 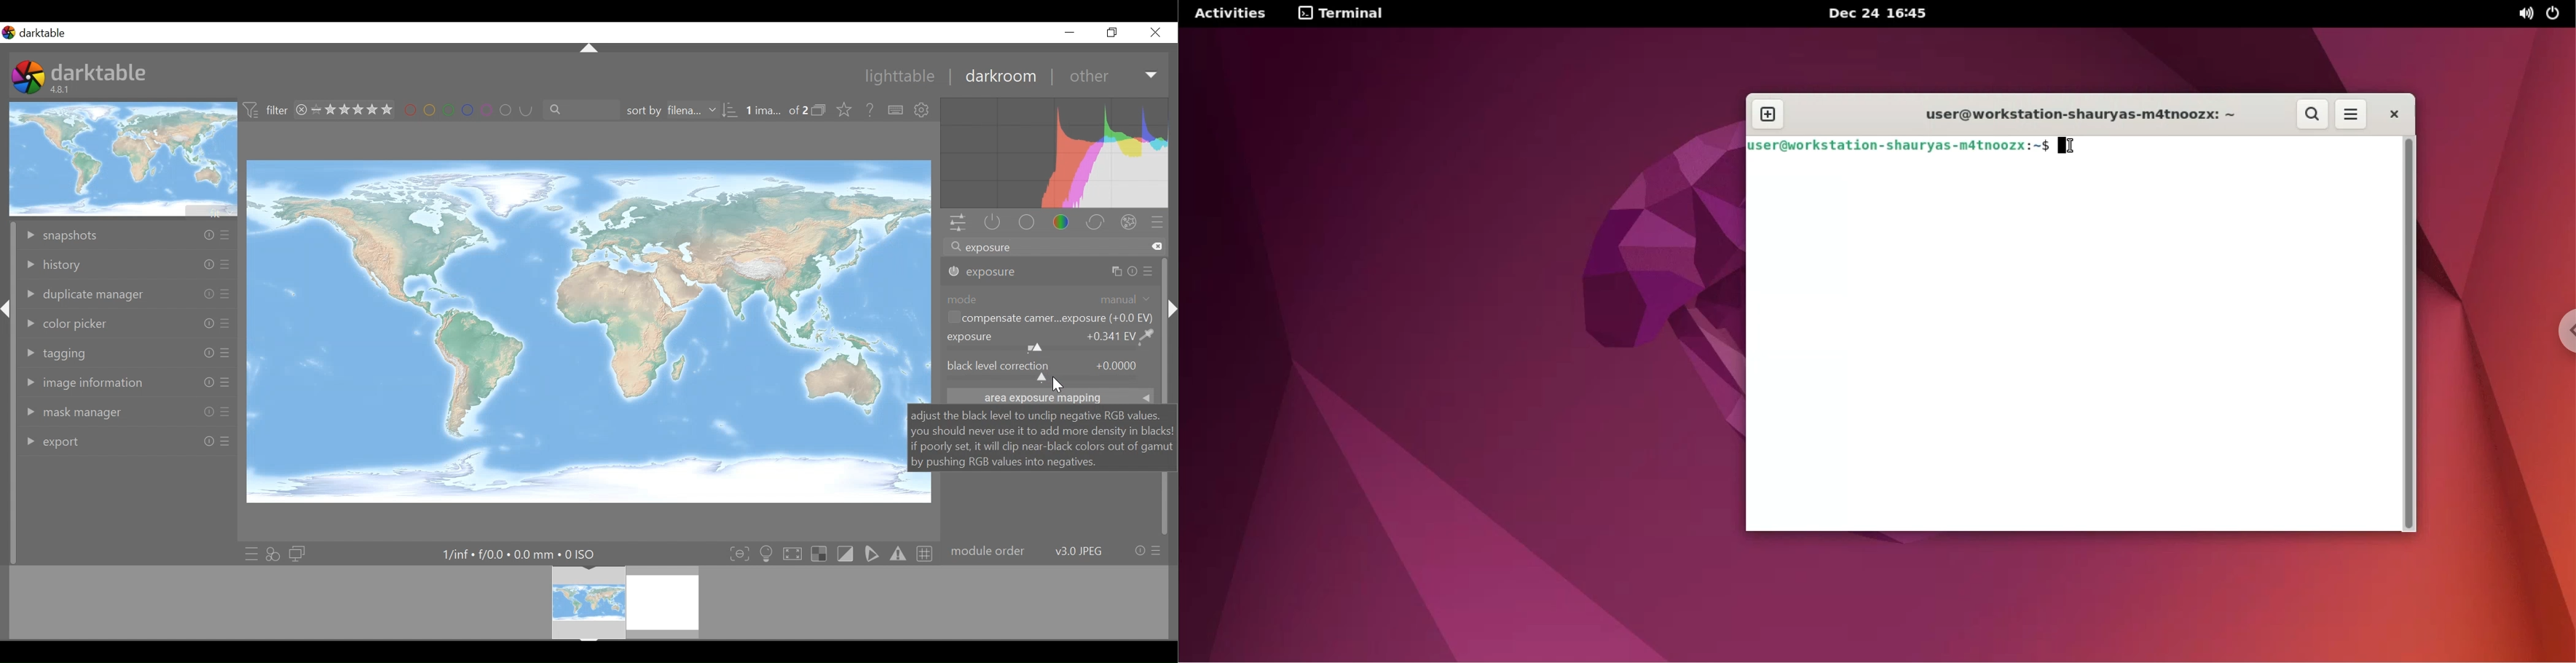 What do you see at coordinates (126, 236) in the screenshot?
I see `snapshot` at bounding box center [126, 236].